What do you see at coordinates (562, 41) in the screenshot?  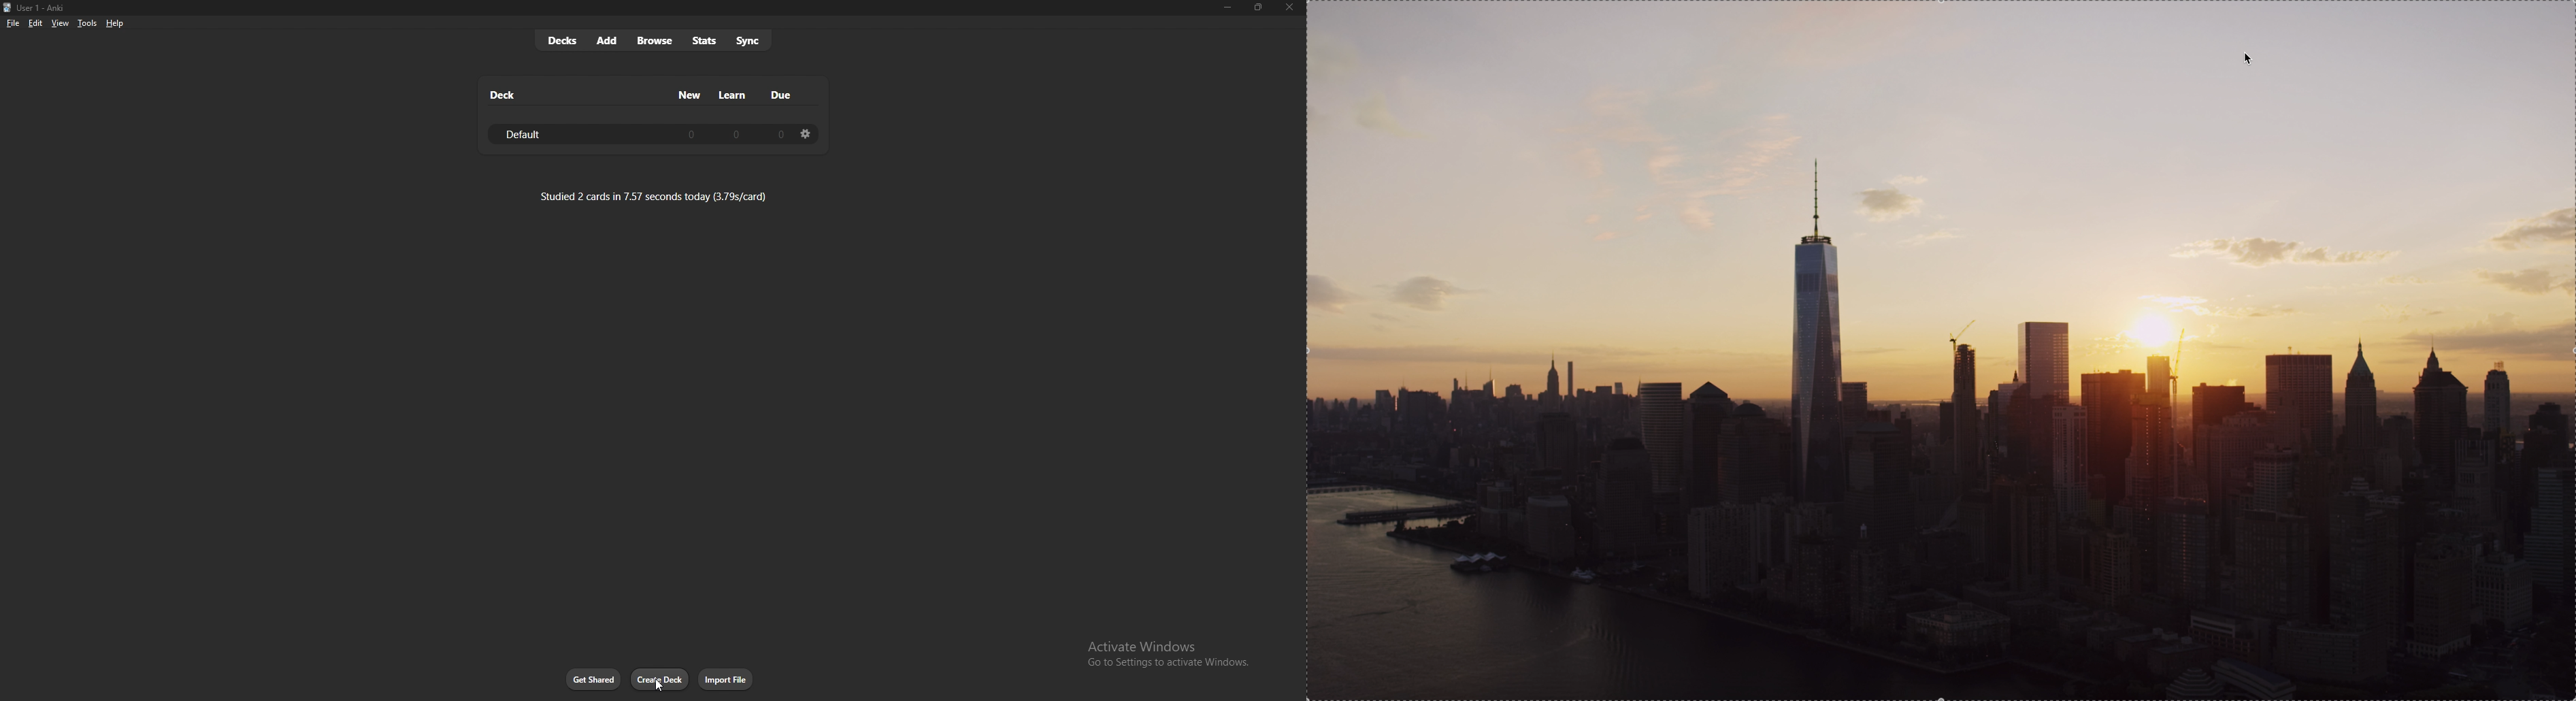 I see `decks` at bounding box center [562, 41].